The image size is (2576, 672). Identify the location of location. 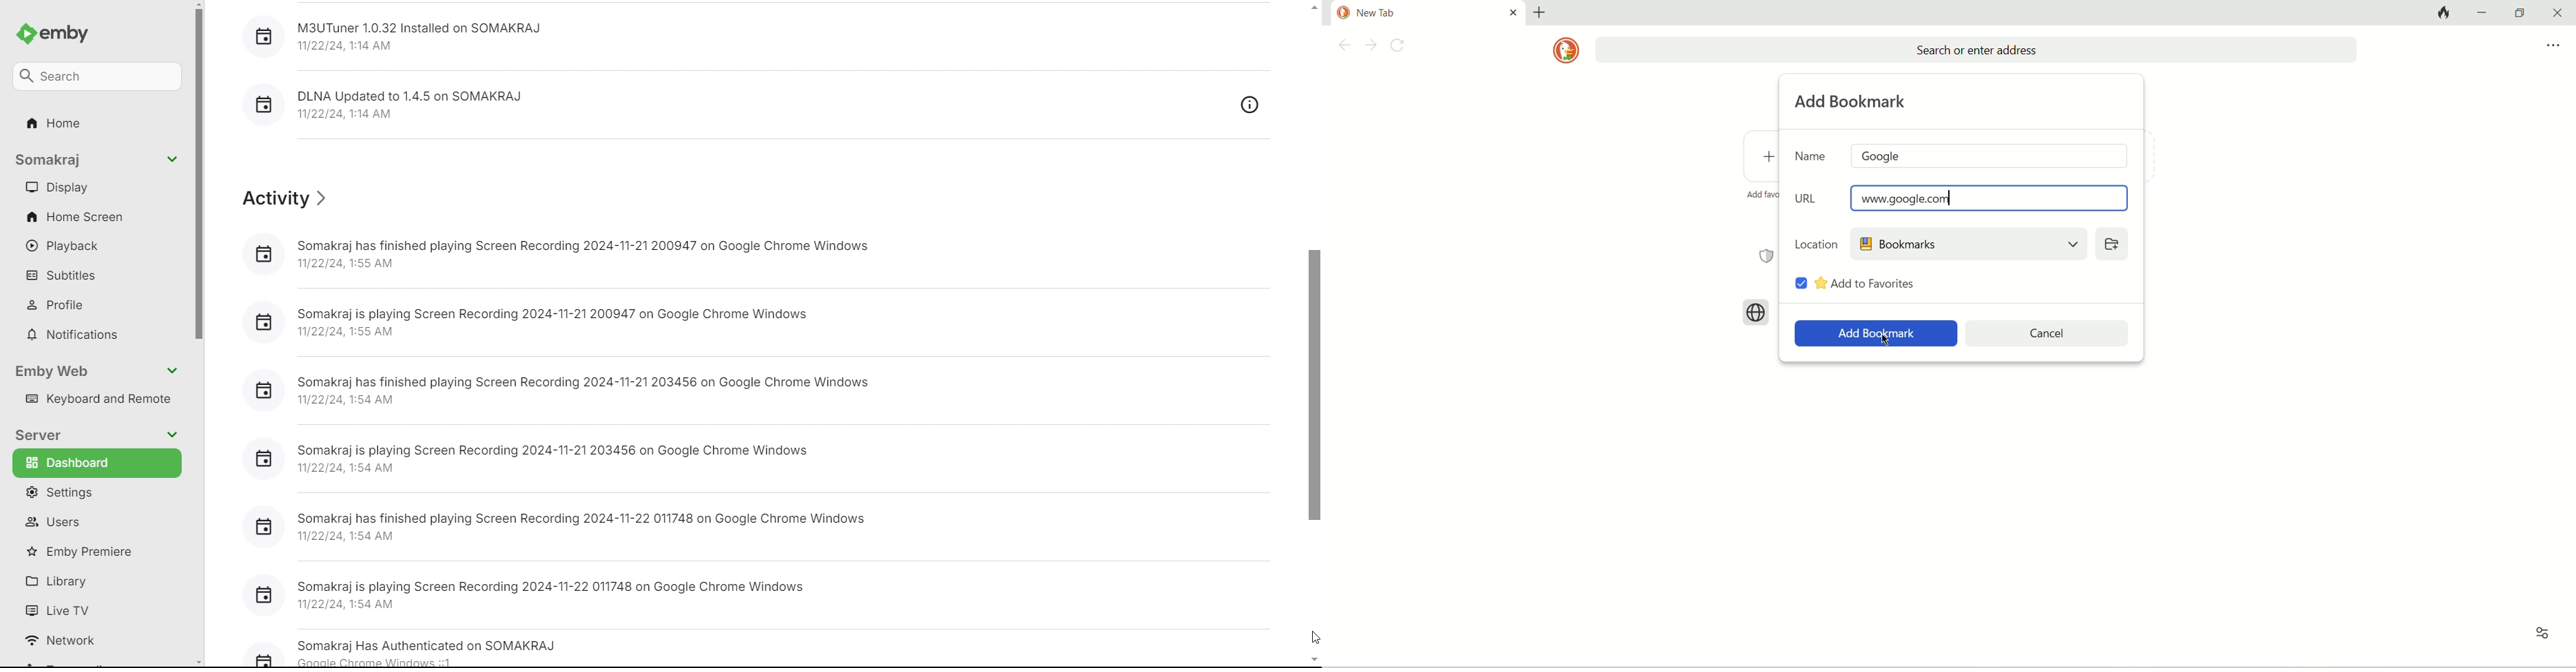
(1816, 243).